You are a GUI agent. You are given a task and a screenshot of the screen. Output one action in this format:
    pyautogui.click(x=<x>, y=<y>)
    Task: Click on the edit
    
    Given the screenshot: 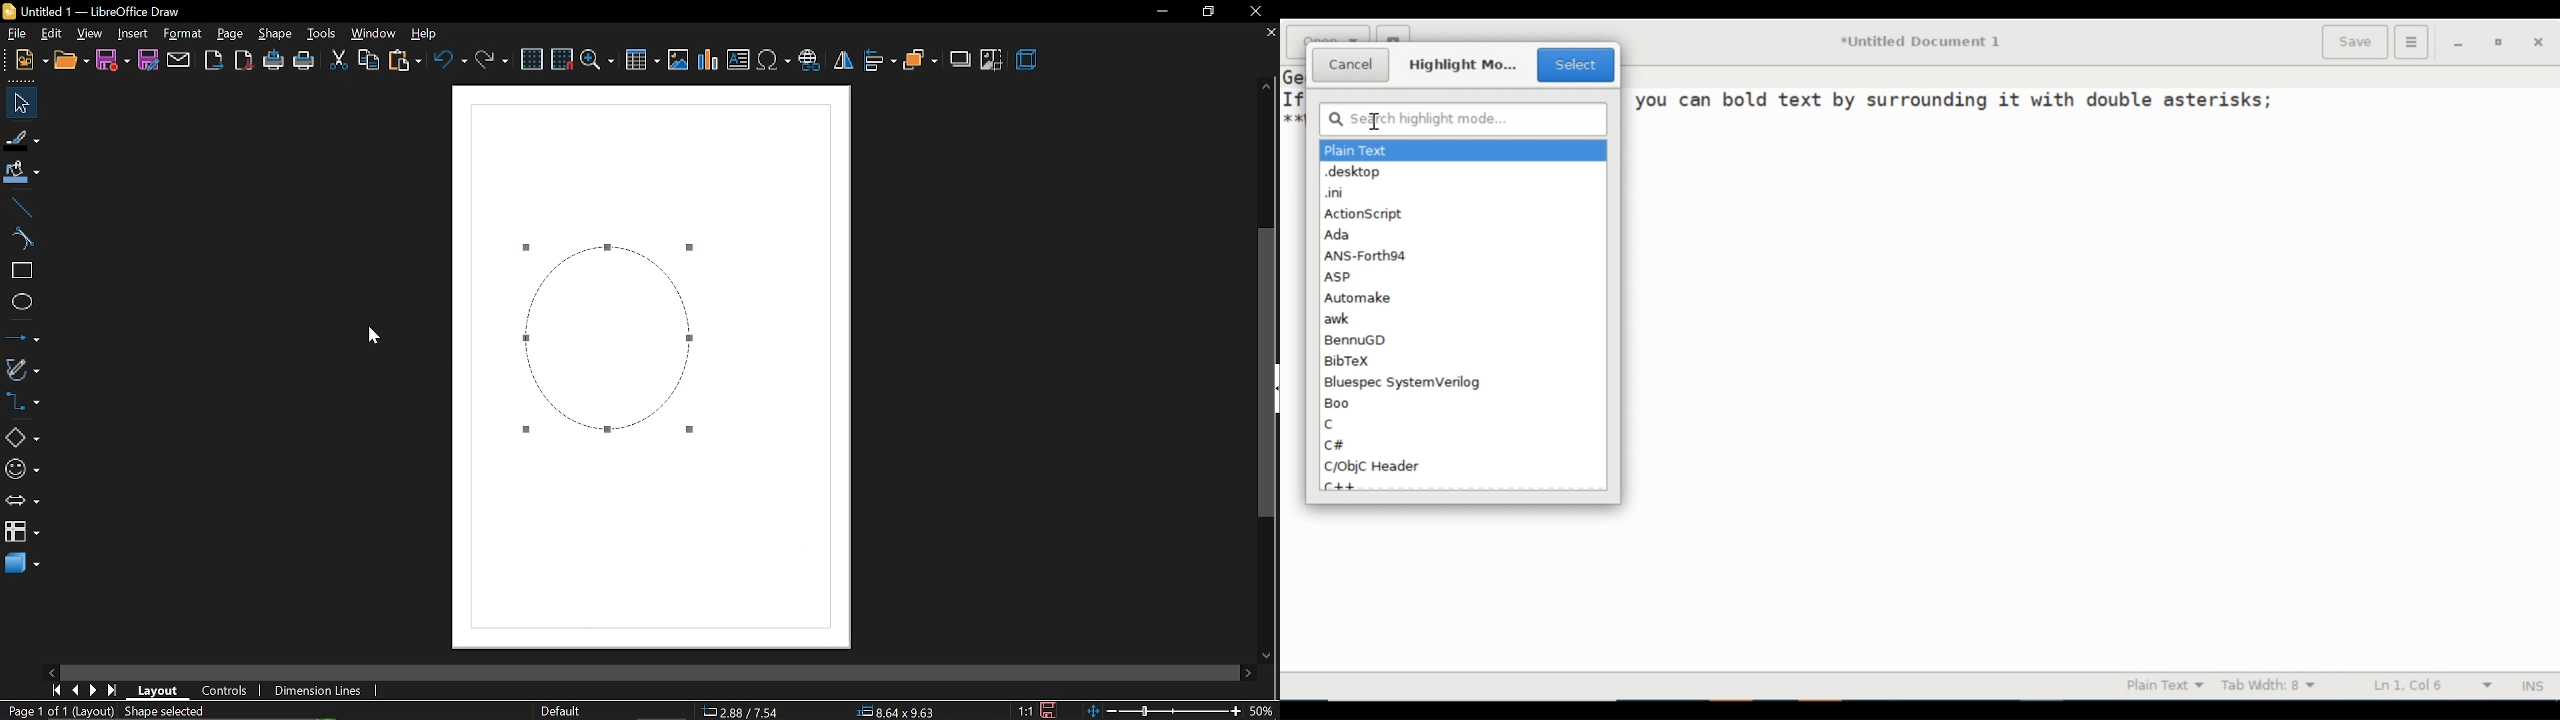 What is the action you would take?
    pyautogui.click(x=50, y=34)
    